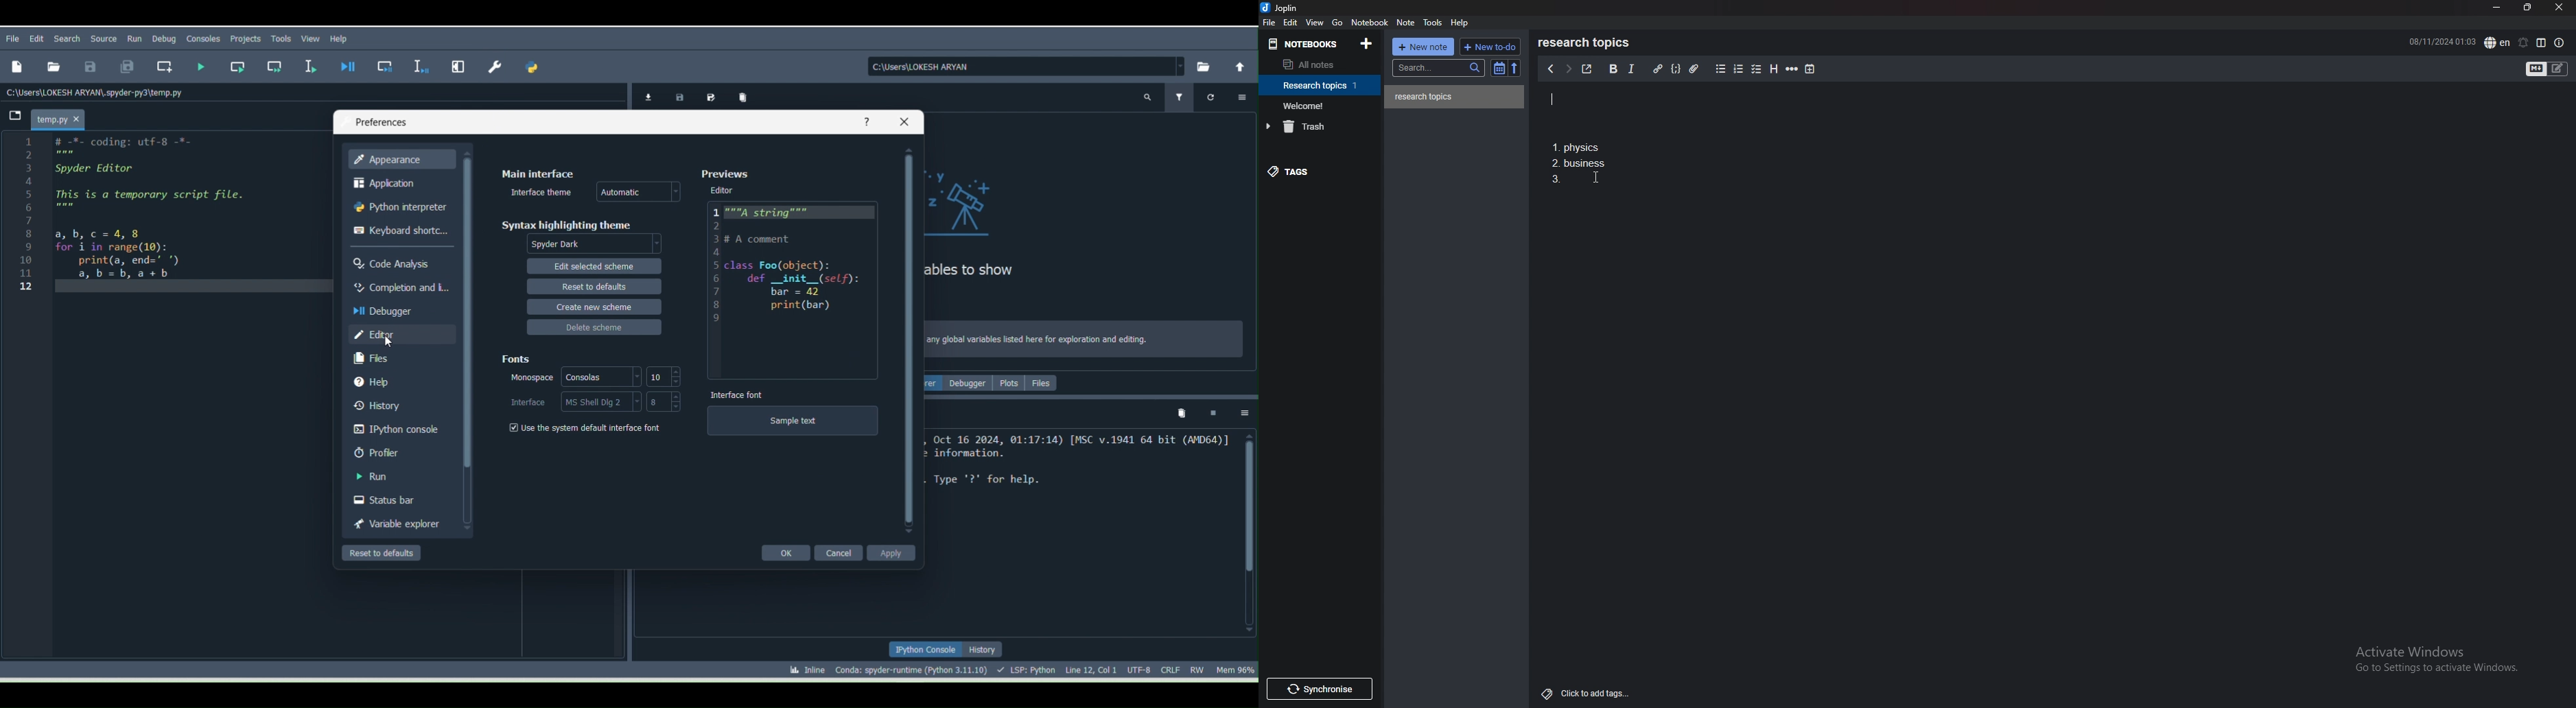  I want to click on note, so click(1455, 97).